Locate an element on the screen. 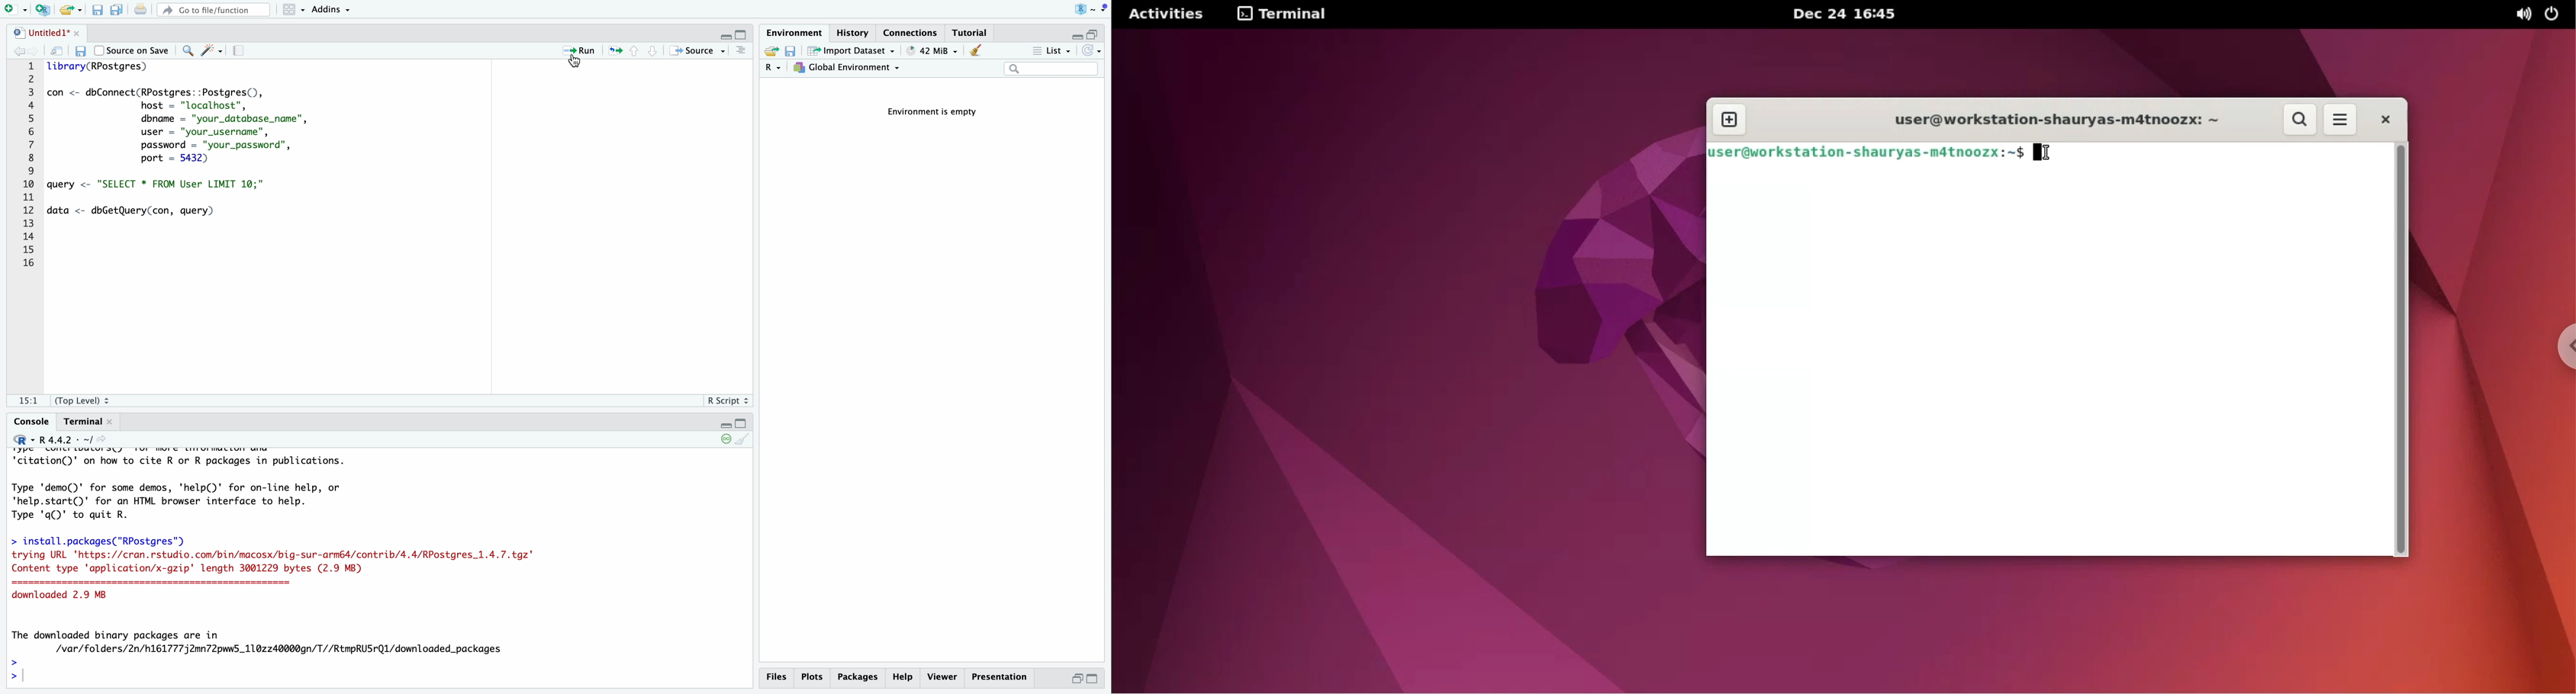  minimize is located at coordinates (718, 32).